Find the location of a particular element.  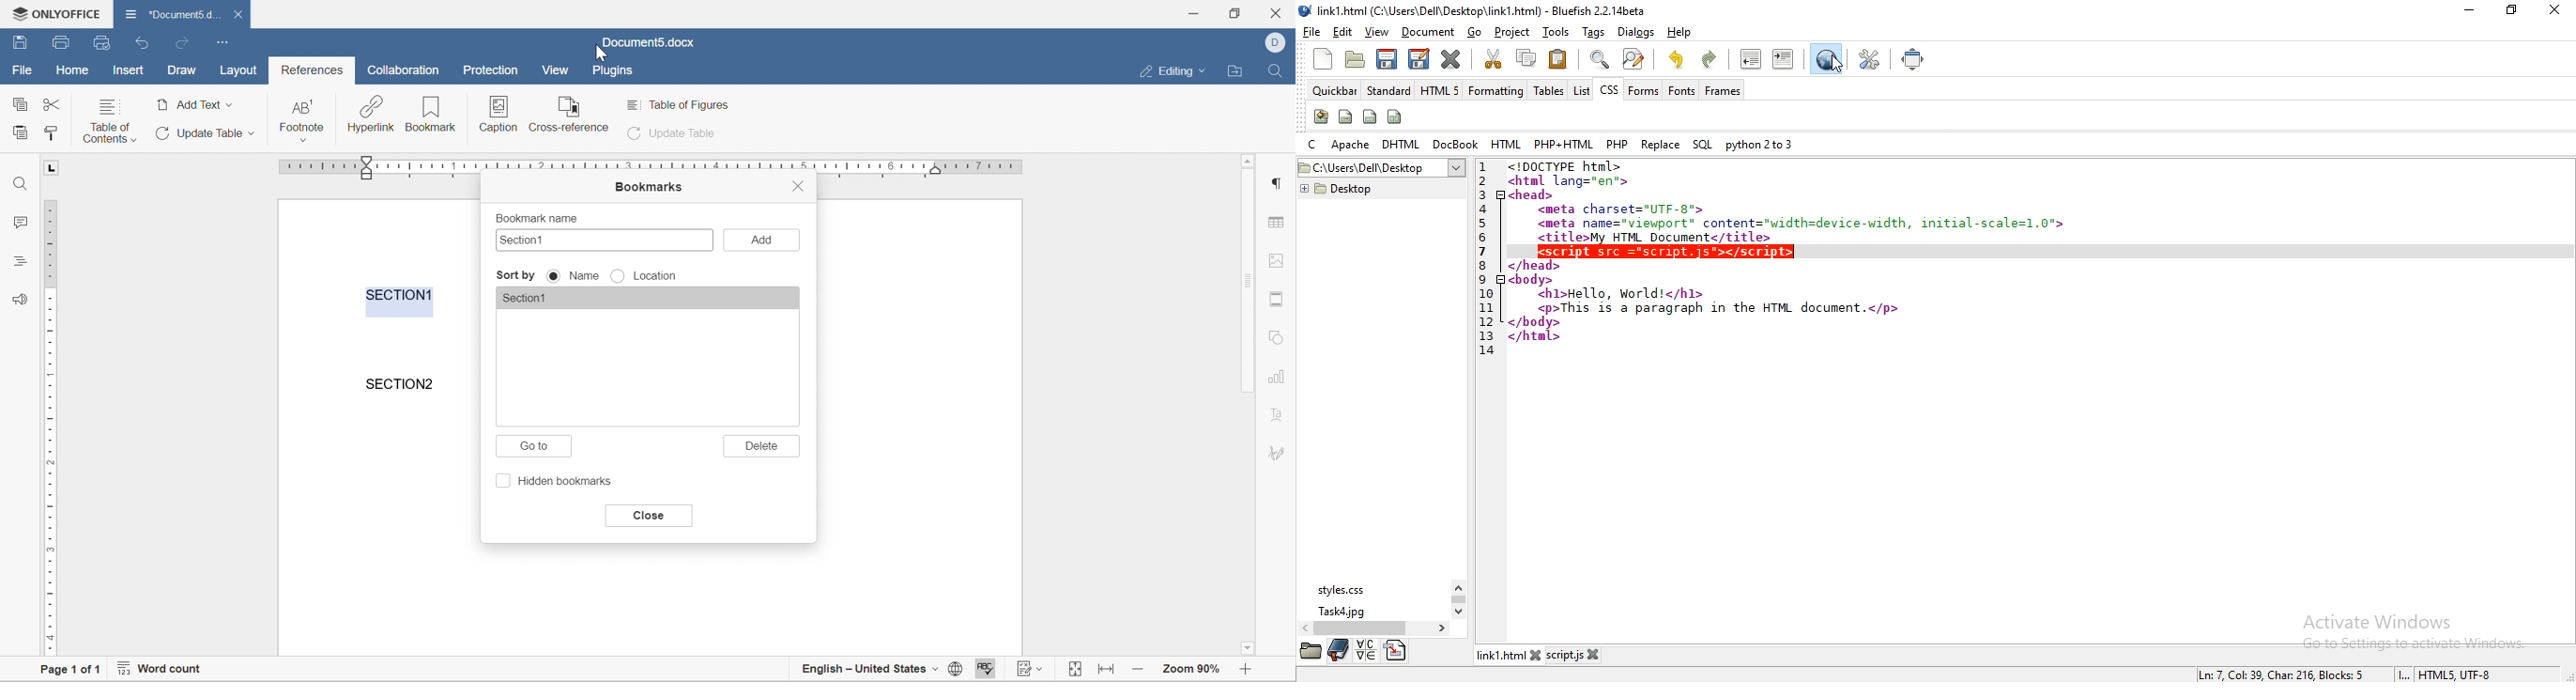

advanced find and replace is located at coordinates (1633, 58).